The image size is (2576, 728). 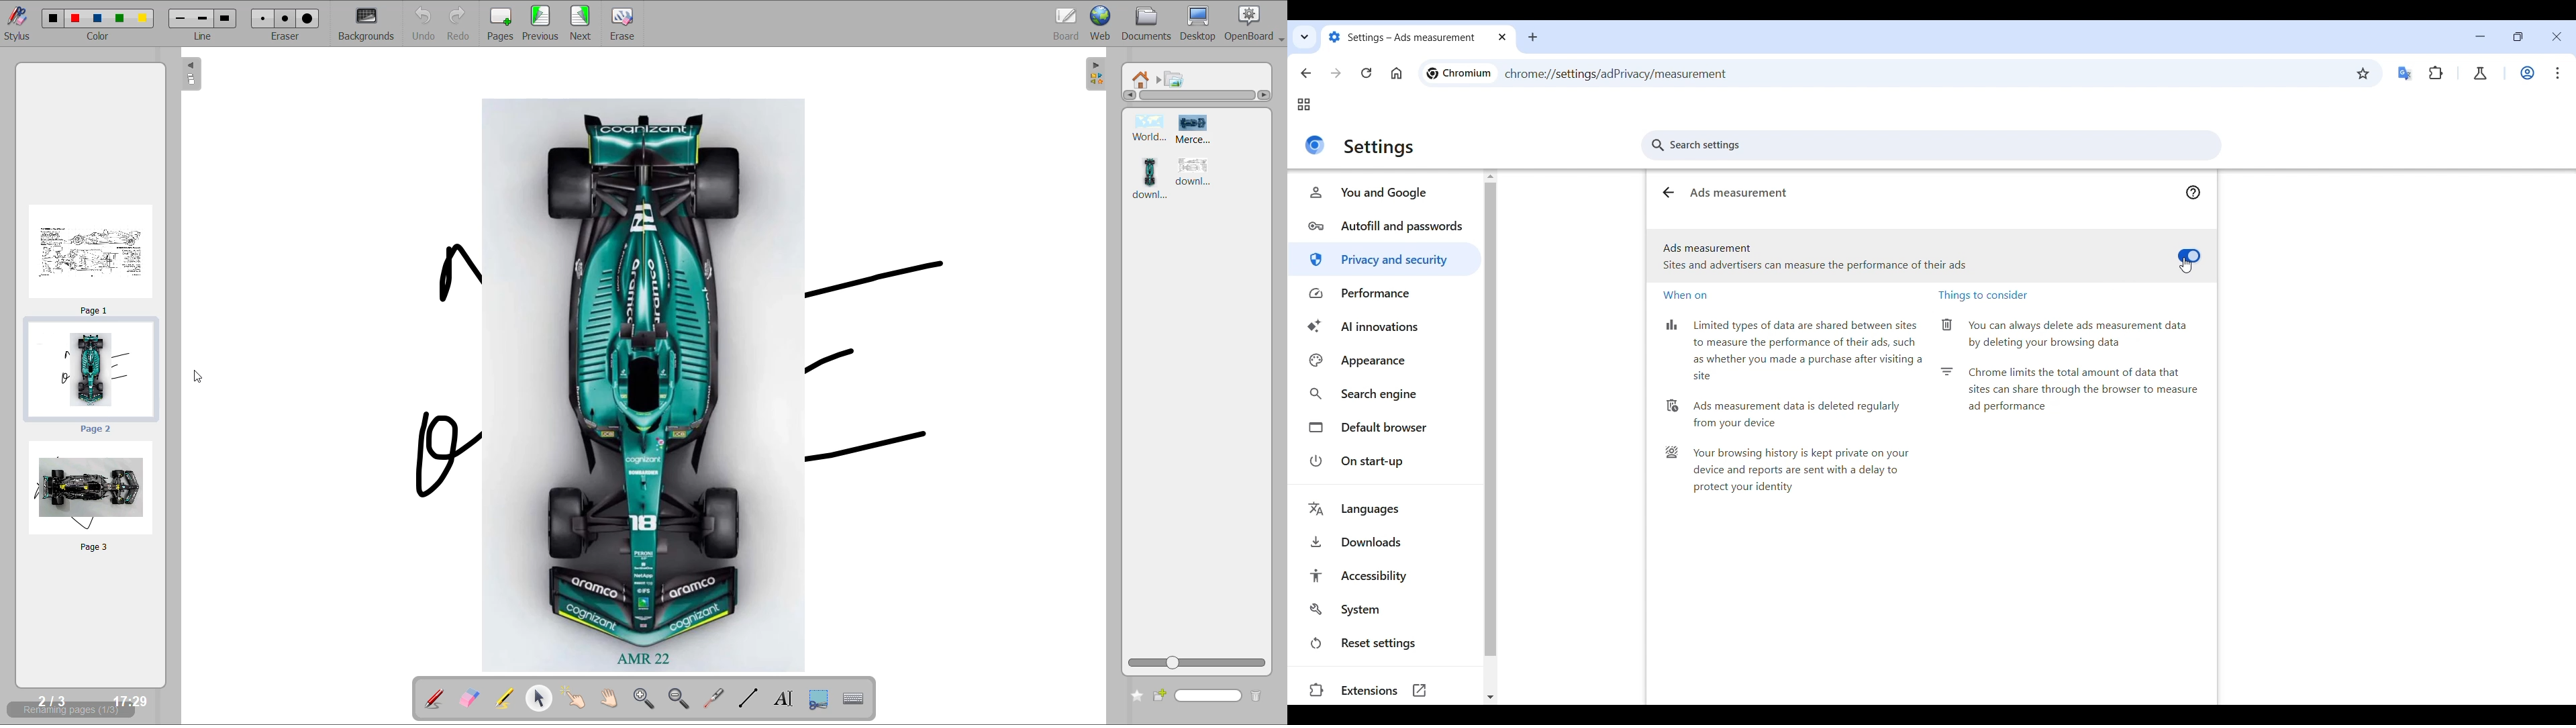 I want to click on On start-up, so click(x=1384, y=461).